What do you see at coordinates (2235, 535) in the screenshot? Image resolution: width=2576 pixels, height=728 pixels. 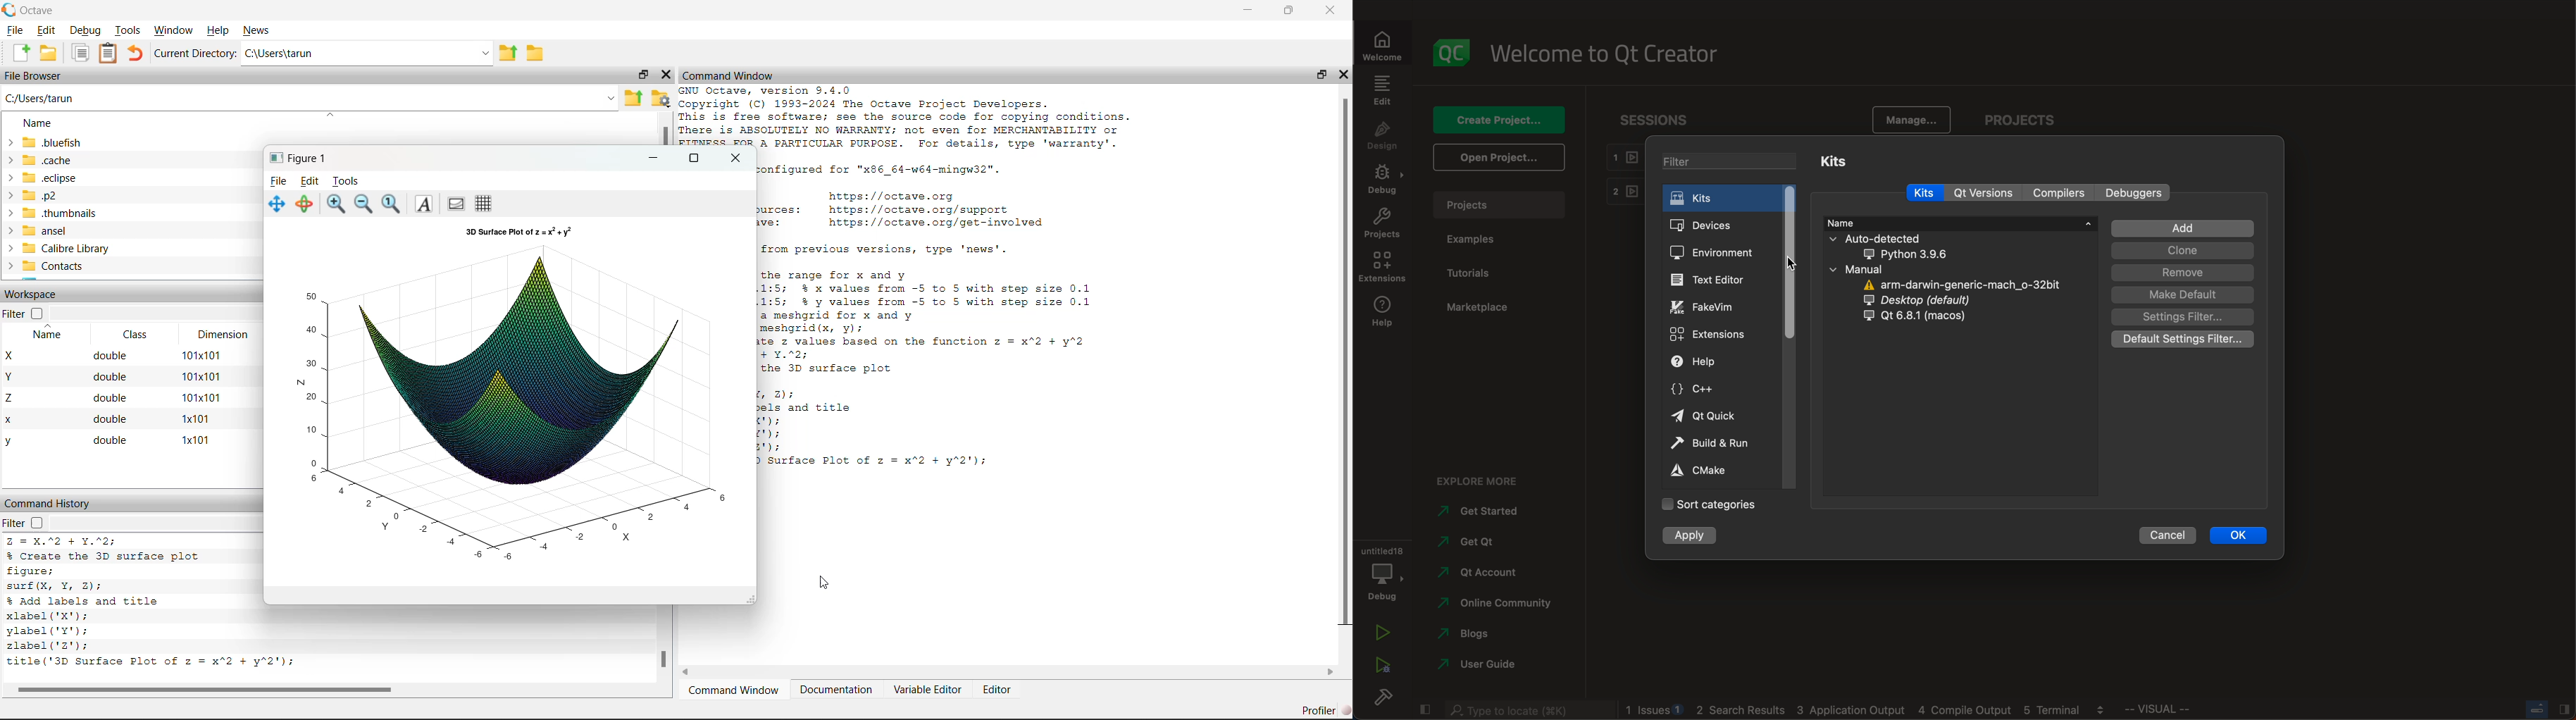 I see `ok` at bounding box center [2235, 535].